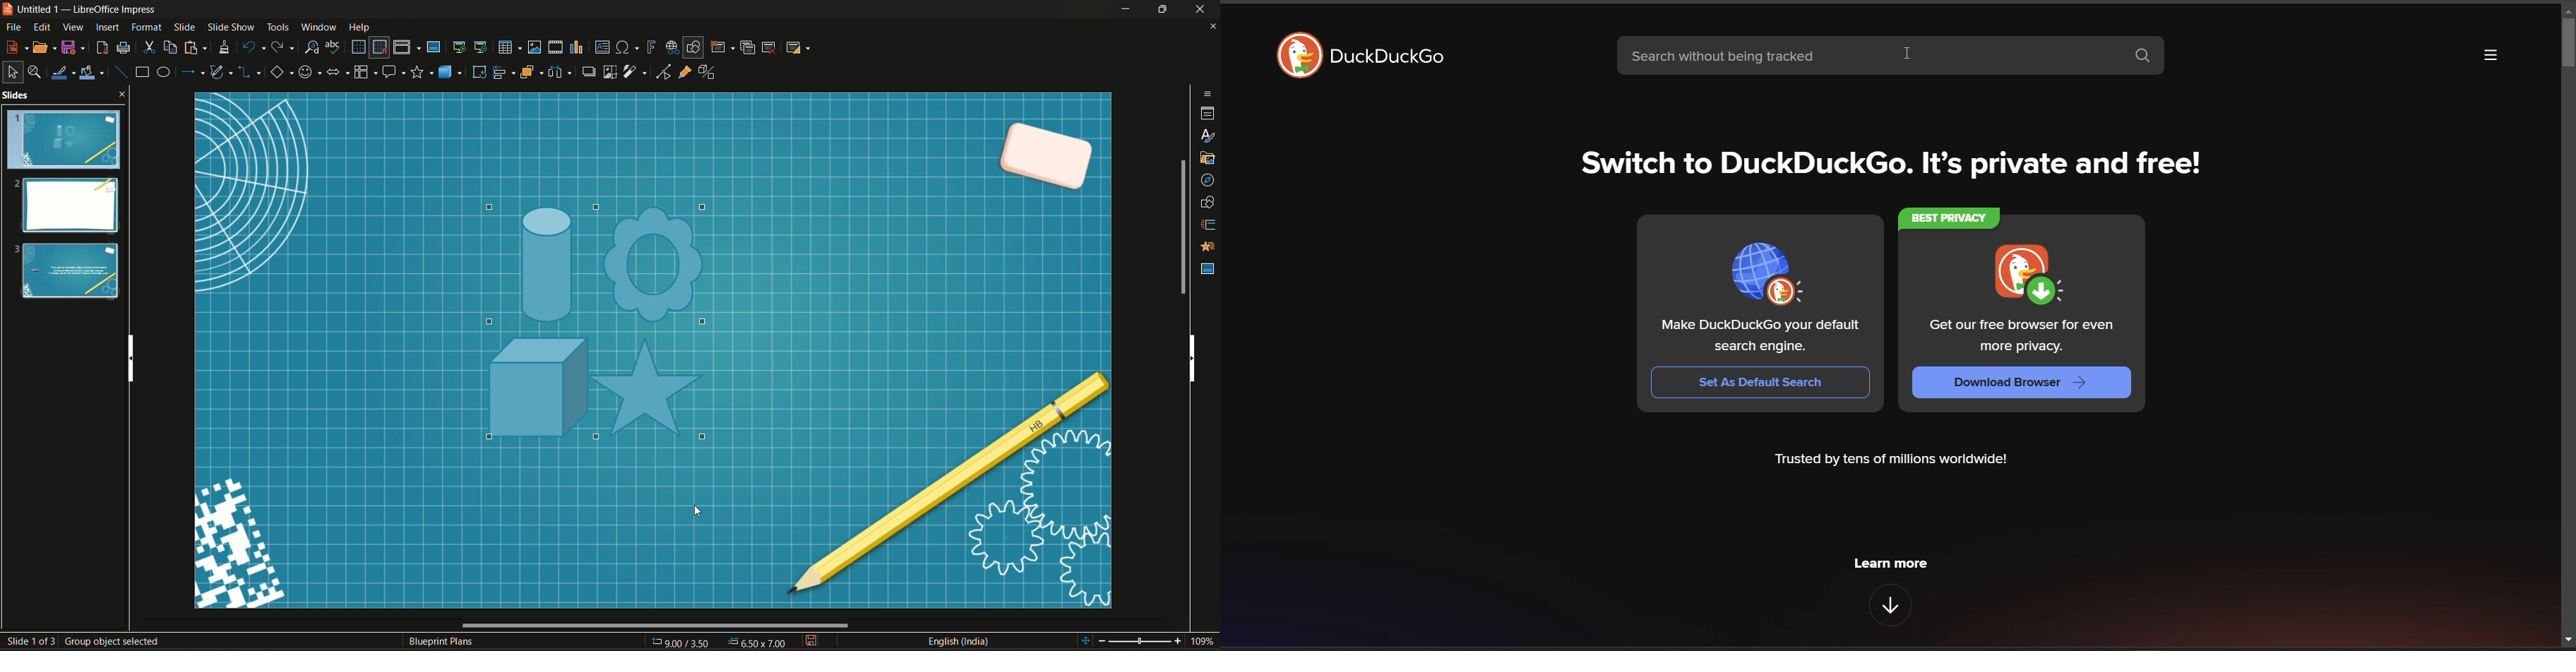 This screenshot has height=672, width=2576. I want to click on Edit, so click(43, 27).